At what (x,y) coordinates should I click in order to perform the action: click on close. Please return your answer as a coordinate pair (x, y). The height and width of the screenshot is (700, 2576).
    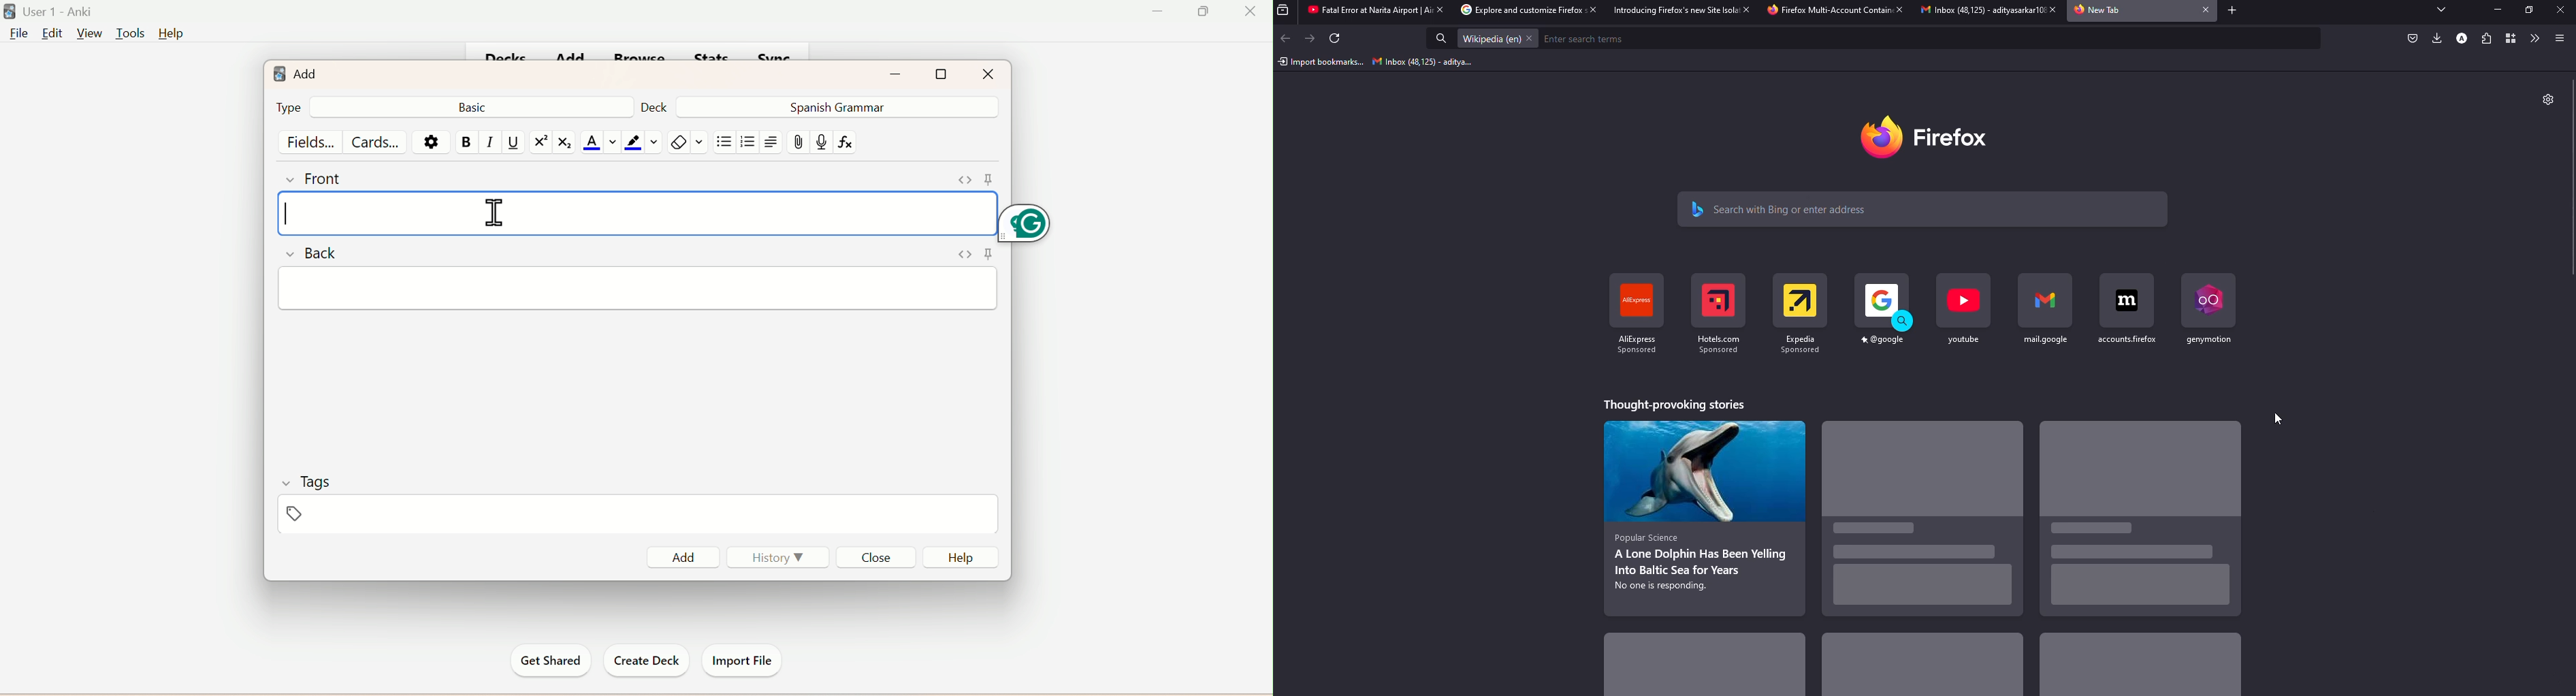
    Looking at the image, I should click on (2559, 10).